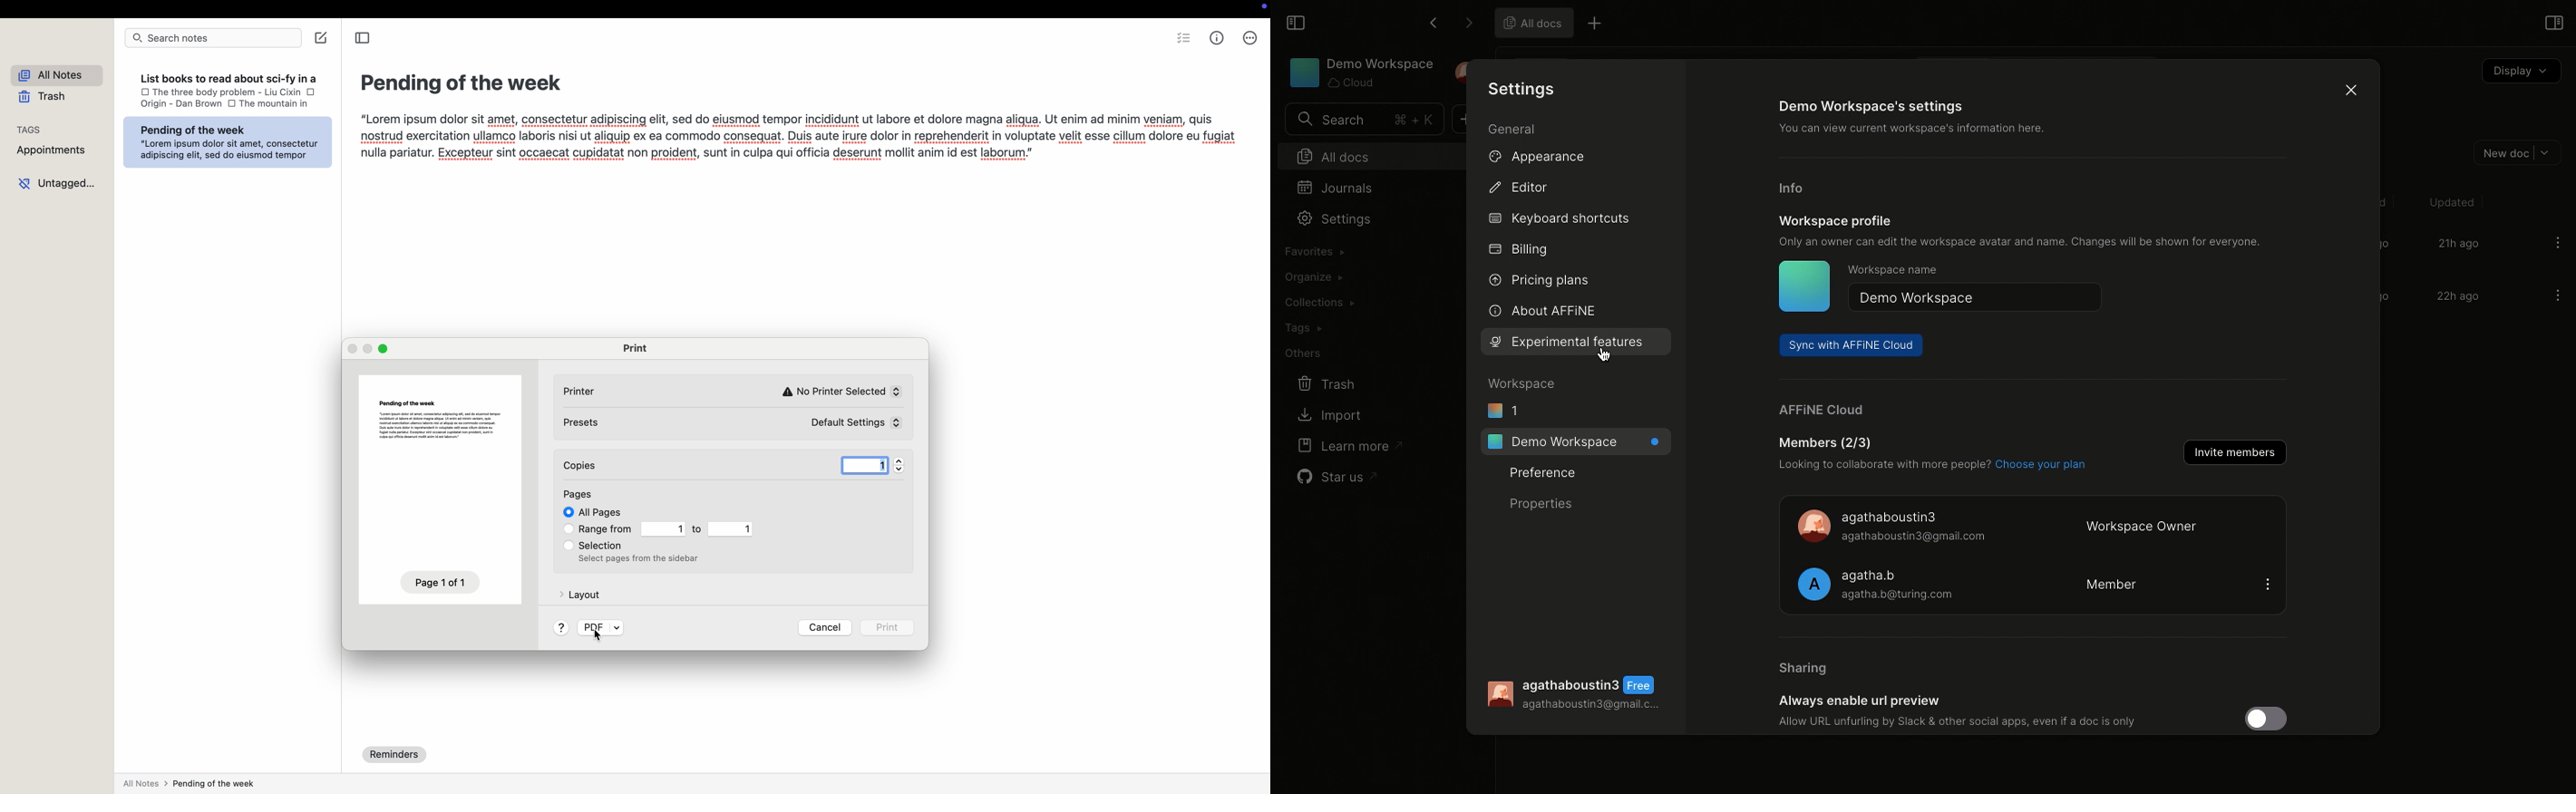 This screenshot has height=812, width=2576. What do you see at coordinates (1575, 342) in the screenshot?
I see `Selecting features` at bounding box center [1575, 342].